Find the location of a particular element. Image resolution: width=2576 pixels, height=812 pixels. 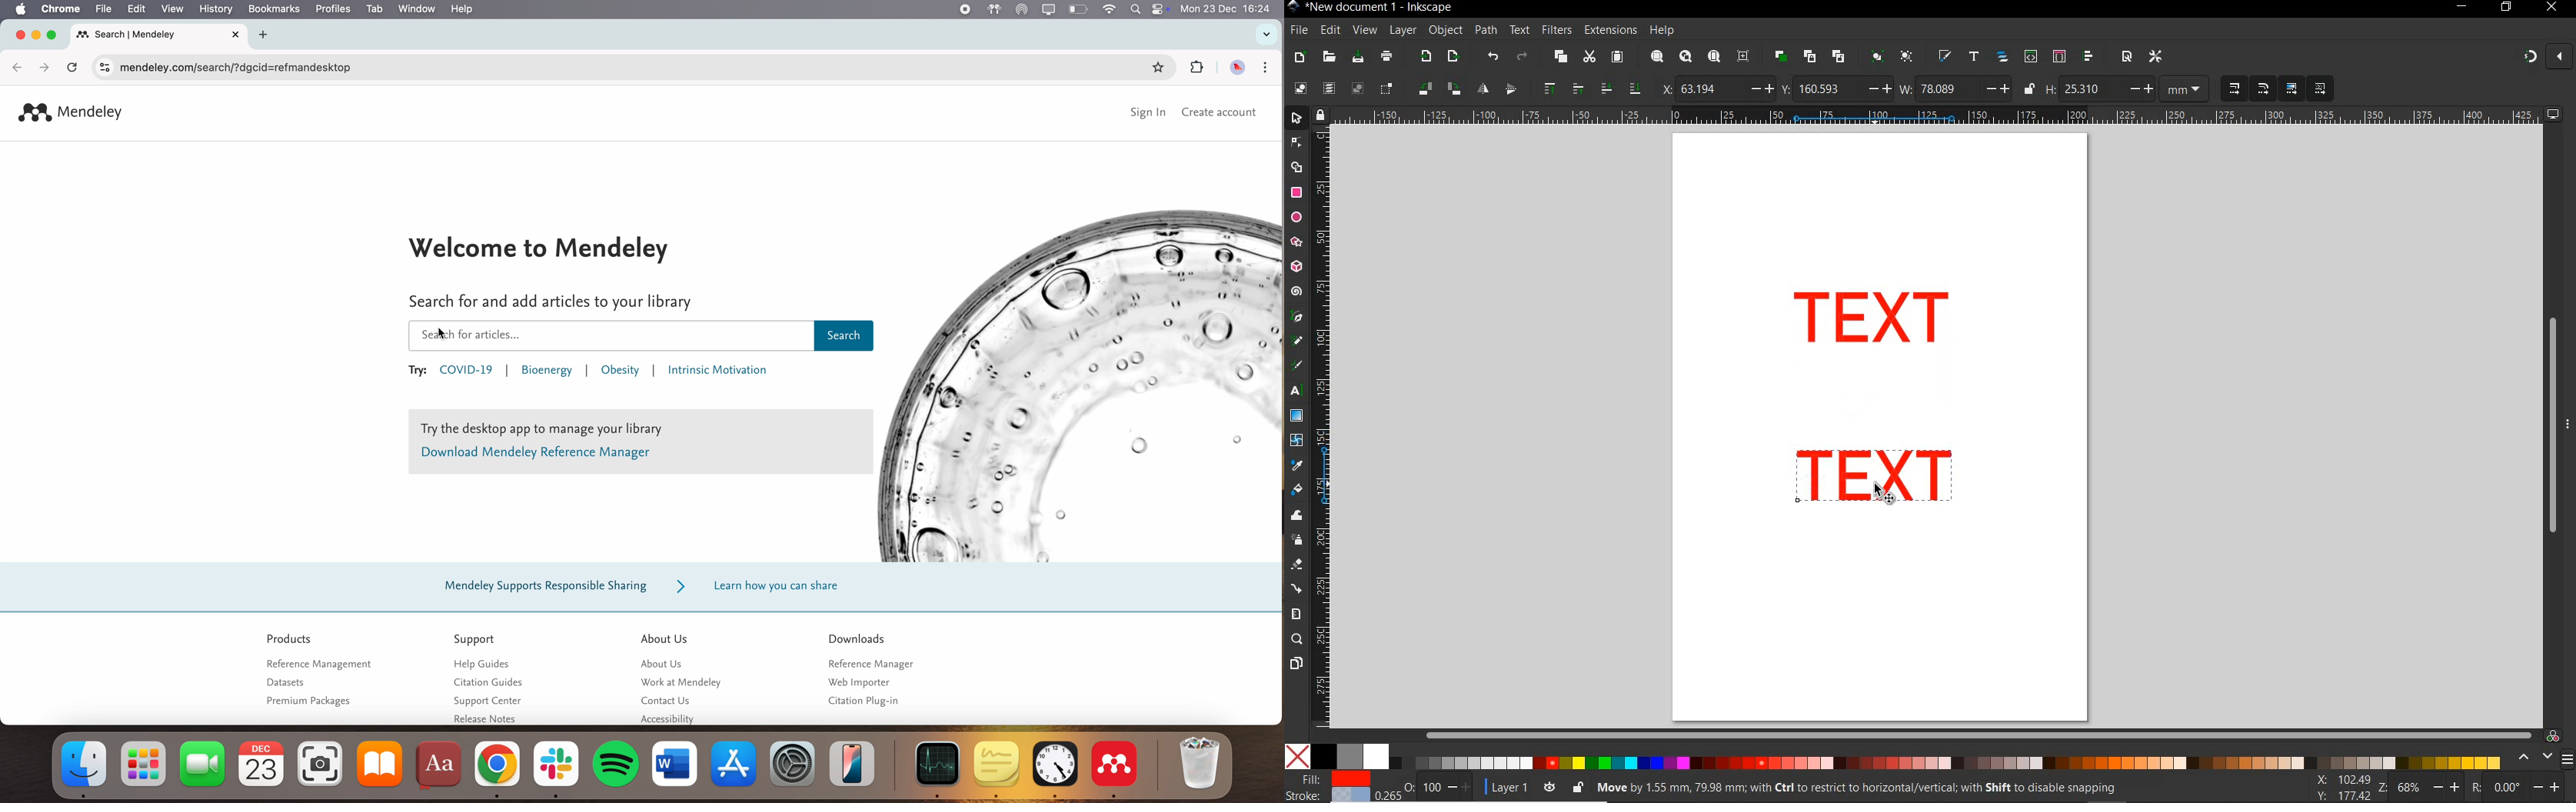

search tabs is located at coordinates (1267, 34).